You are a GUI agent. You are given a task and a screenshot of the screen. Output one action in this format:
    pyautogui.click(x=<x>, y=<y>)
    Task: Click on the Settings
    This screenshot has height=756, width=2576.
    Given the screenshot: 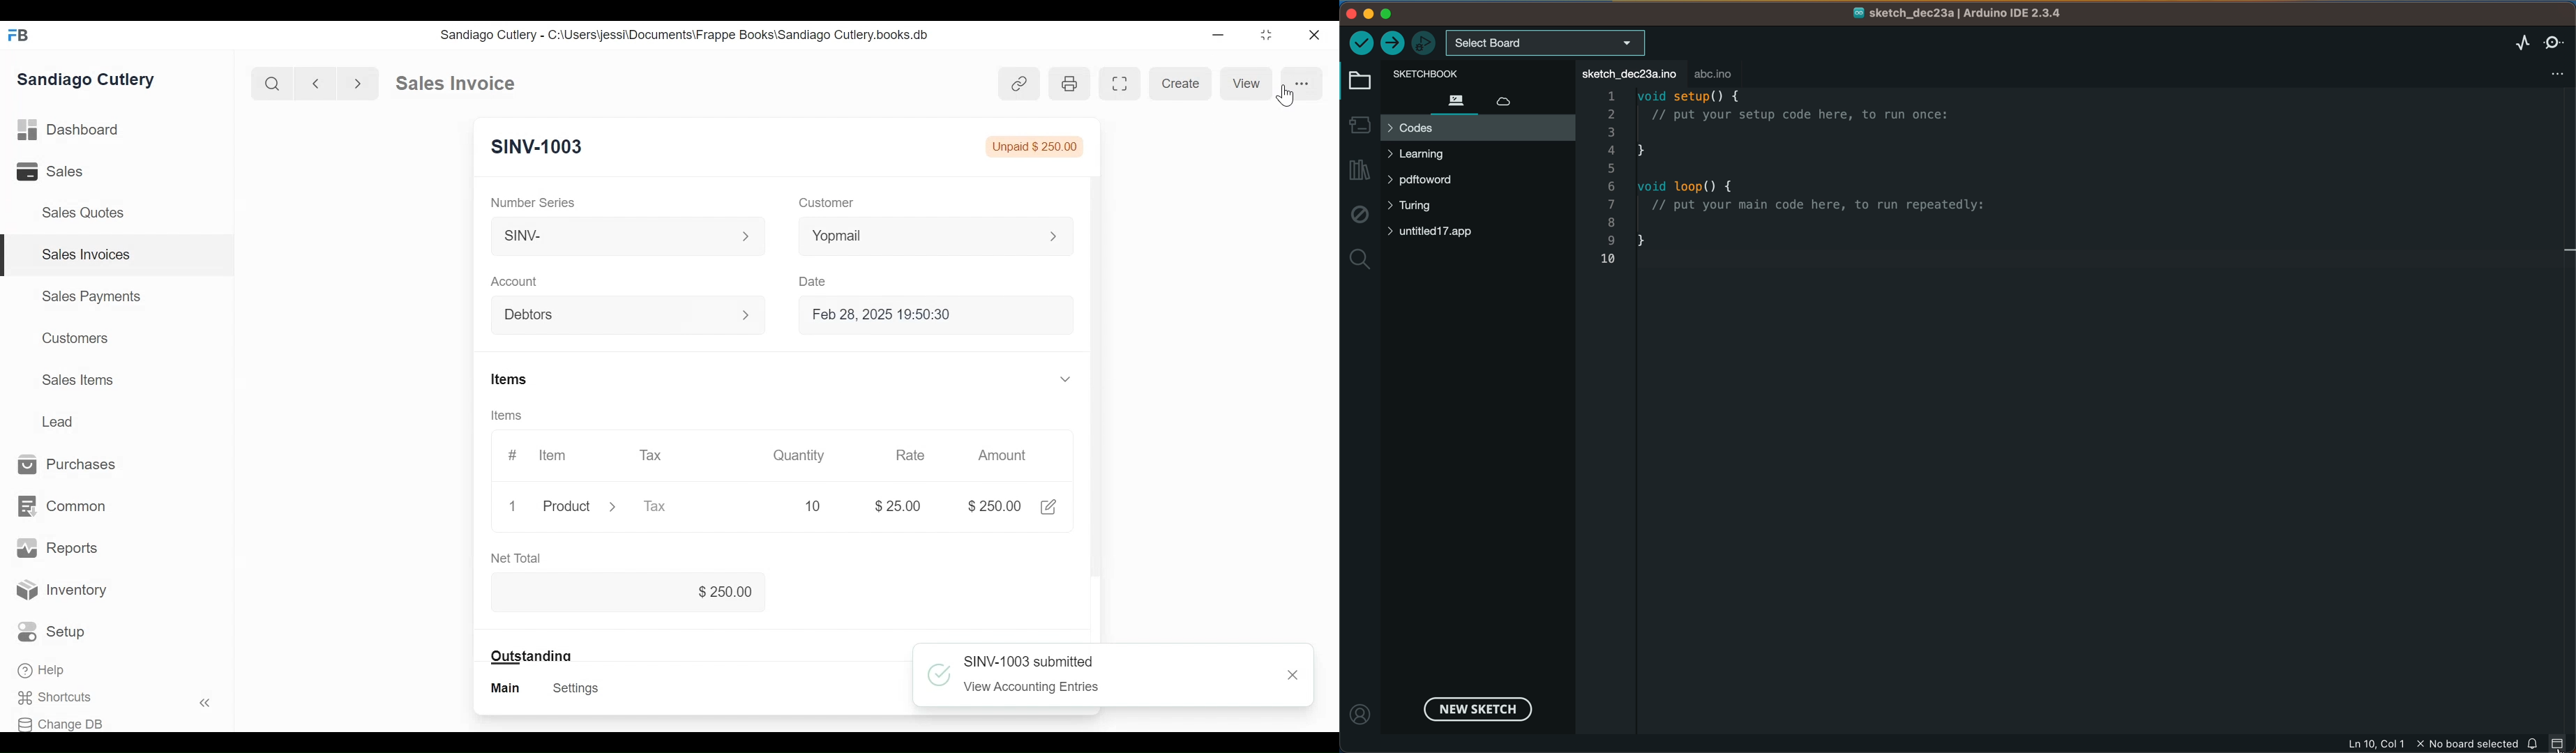 What is the action you would take?
    pyautogui.click(x=578, y=688)
    